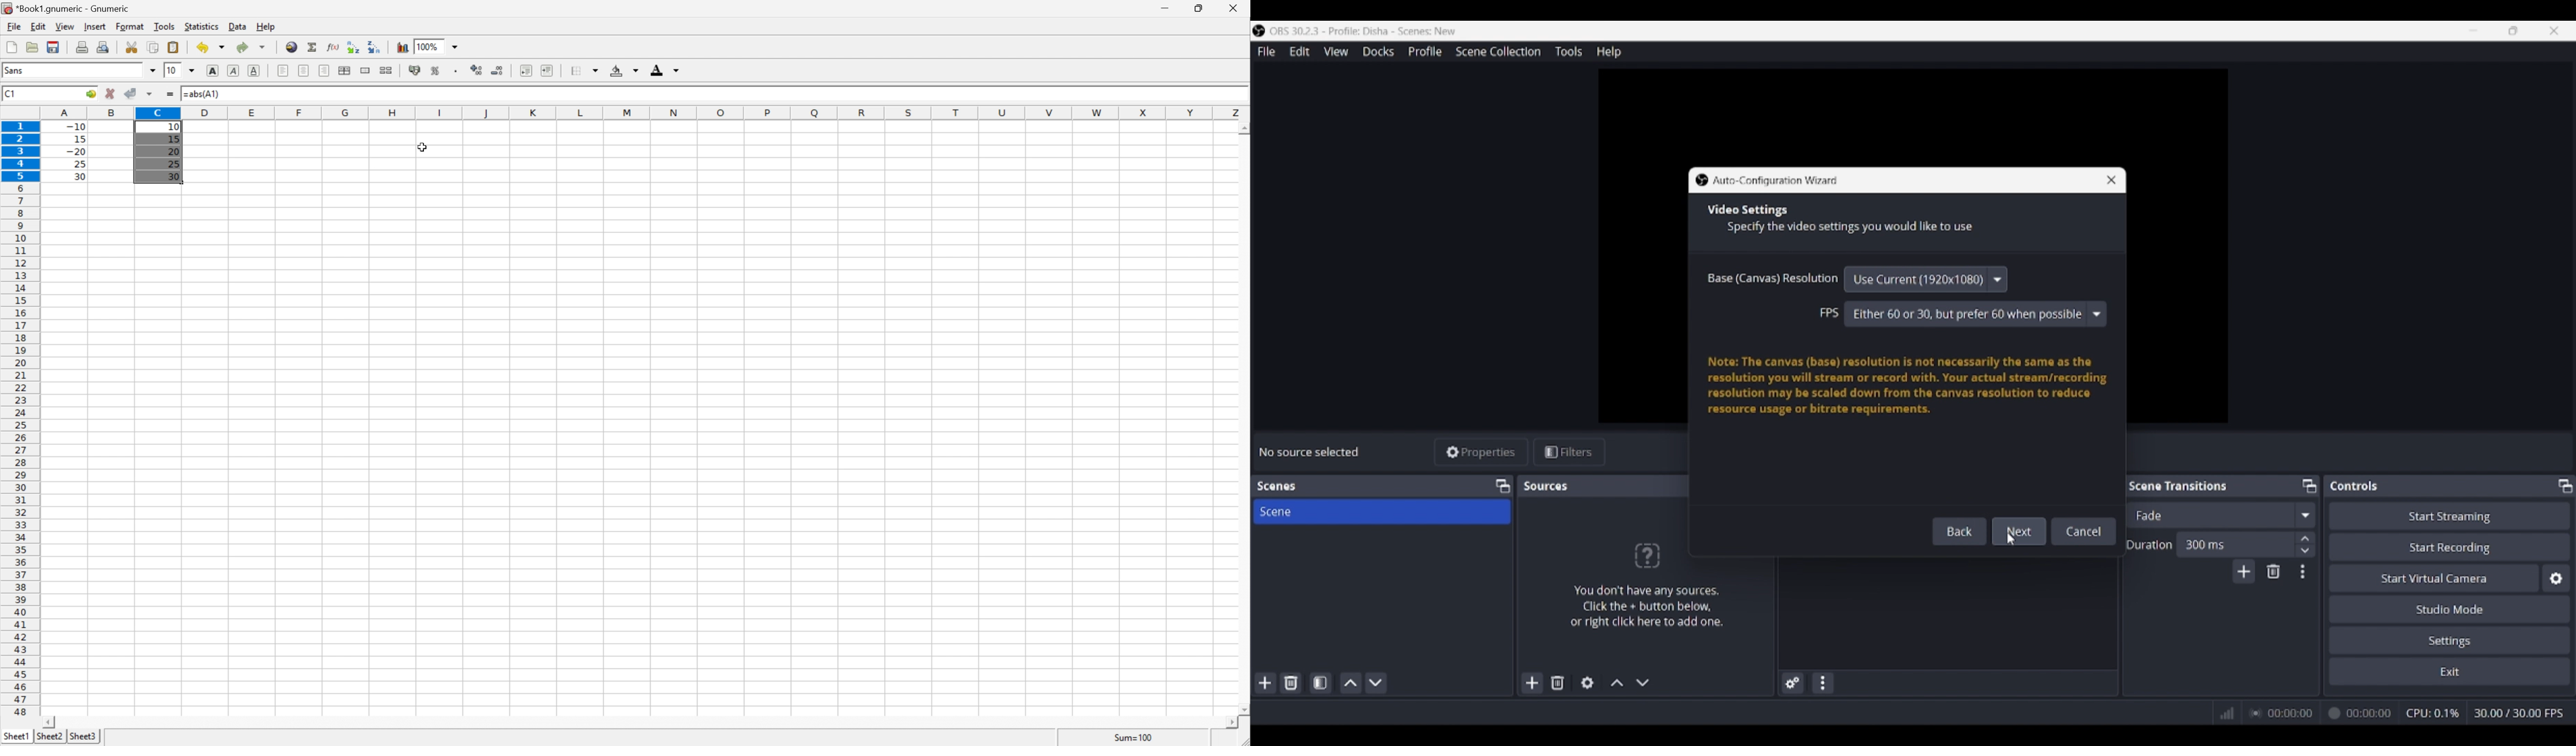  Describe the element at coordinates (2450, 546) in the screenshot. I see `Start recording` at that location.